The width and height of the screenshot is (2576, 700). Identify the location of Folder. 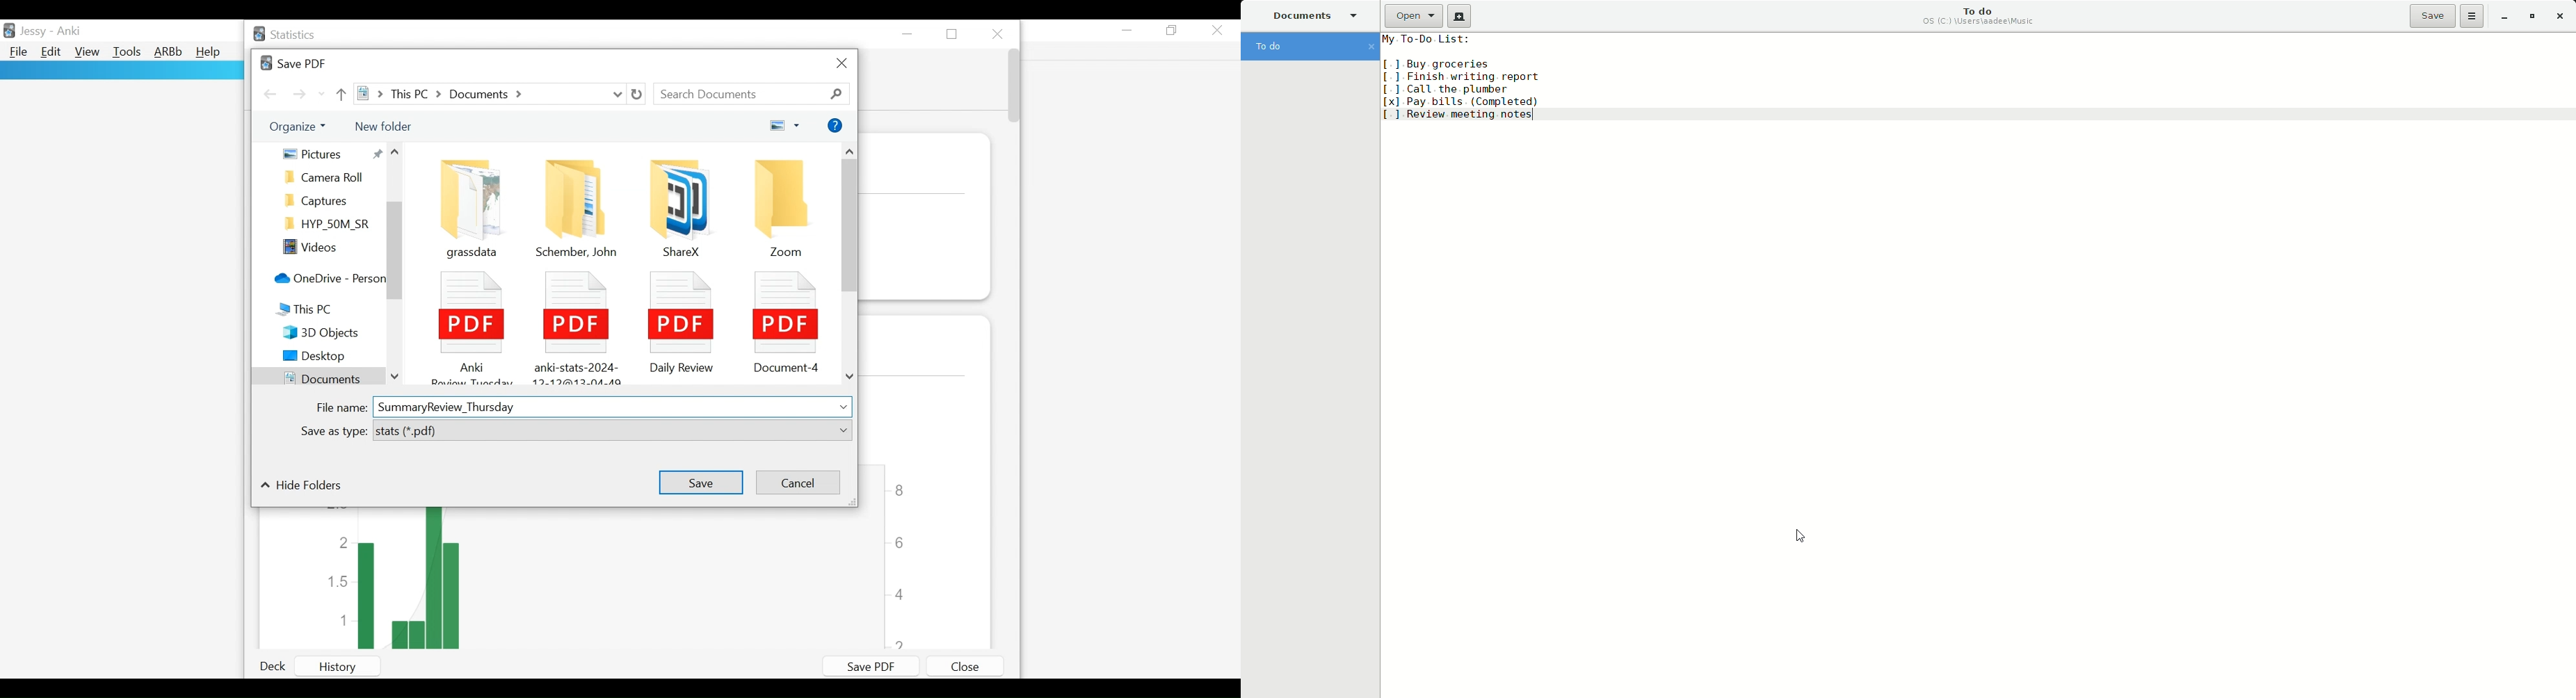
(328, 178).